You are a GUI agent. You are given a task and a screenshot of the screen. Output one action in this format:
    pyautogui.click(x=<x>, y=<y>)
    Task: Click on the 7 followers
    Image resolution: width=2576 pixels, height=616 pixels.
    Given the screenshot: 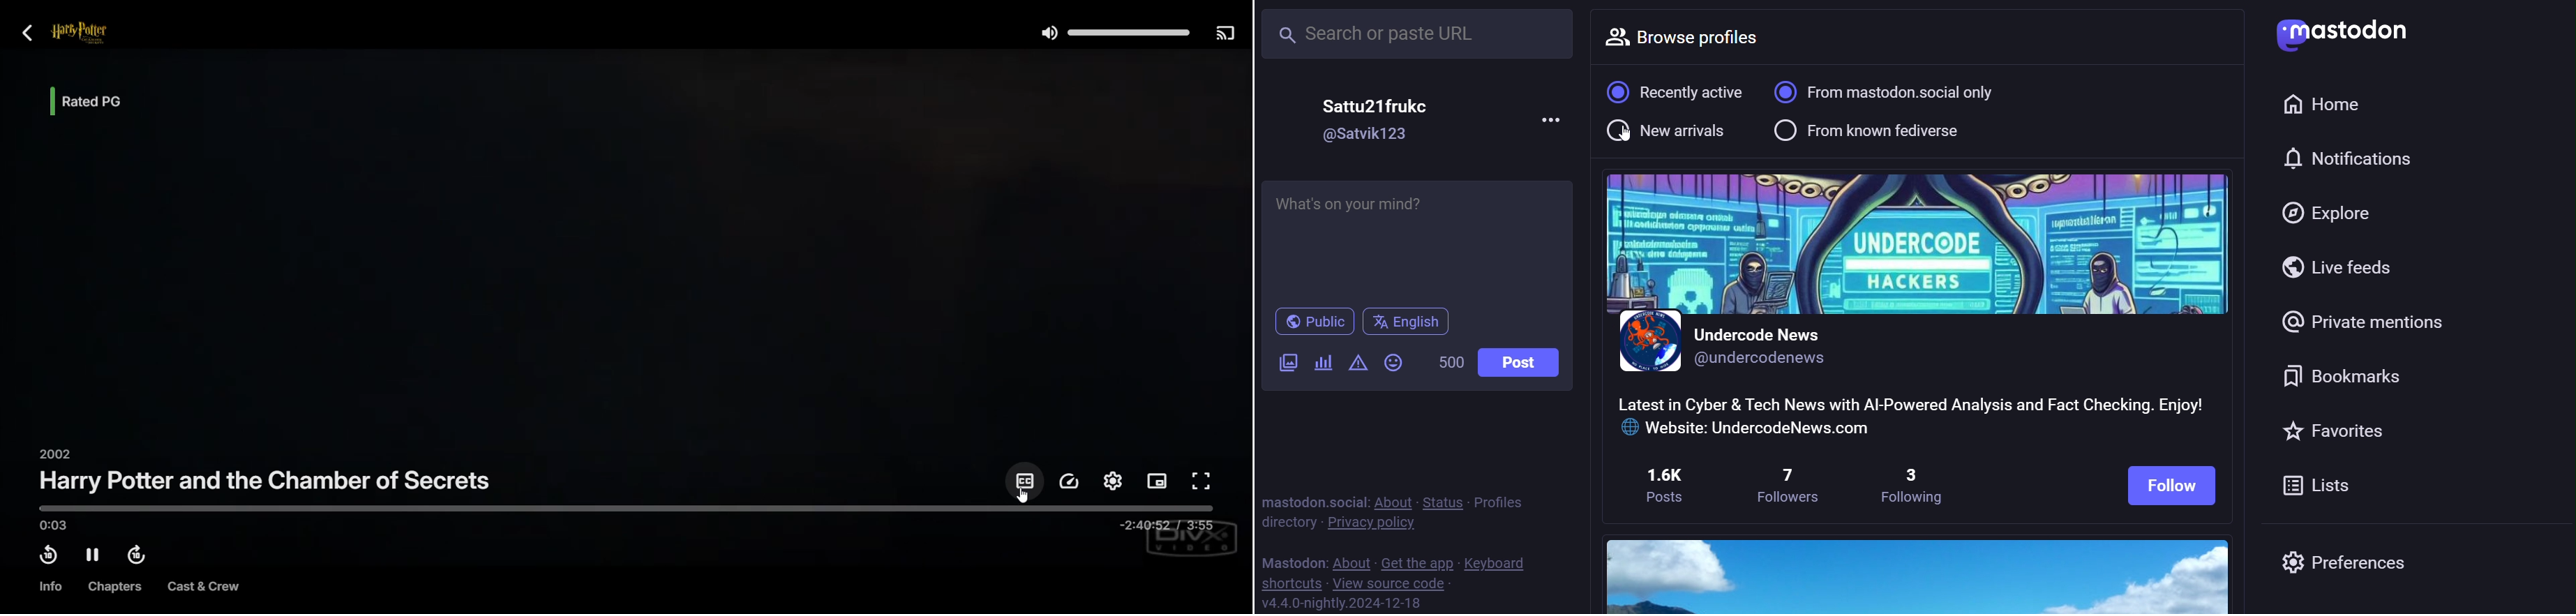 What is the action you would take?
    pyautogui.click(x=1786, y=485)
    